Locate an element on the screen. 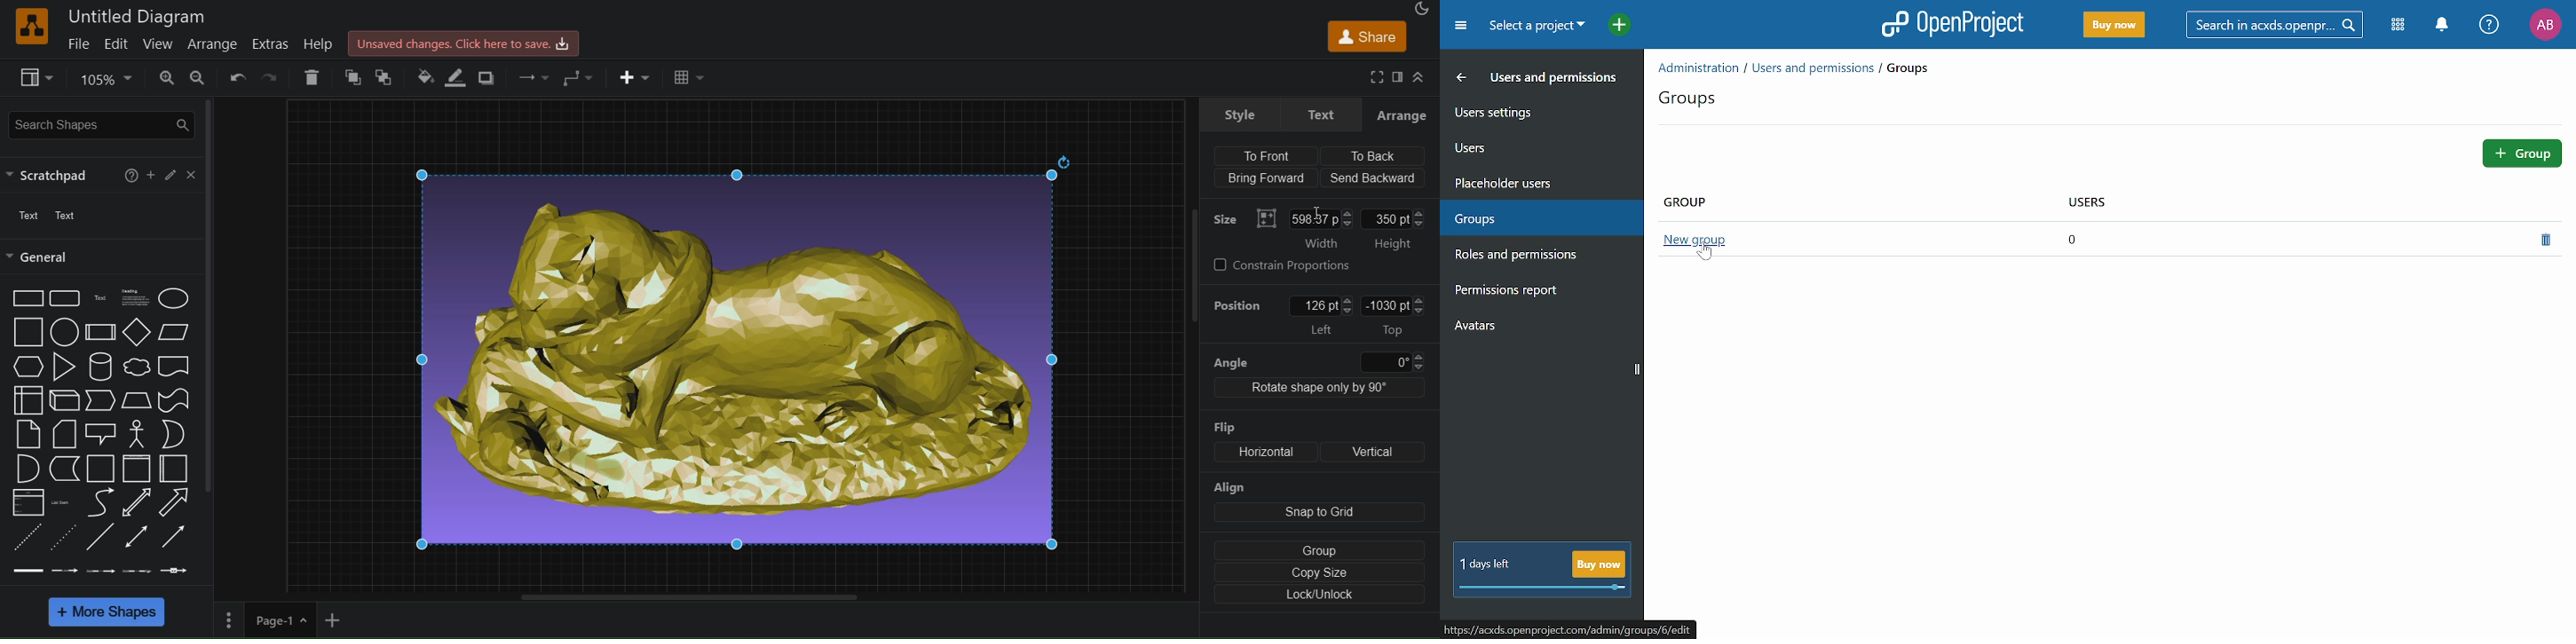  Vertical is located at coordinates (1379, 450).